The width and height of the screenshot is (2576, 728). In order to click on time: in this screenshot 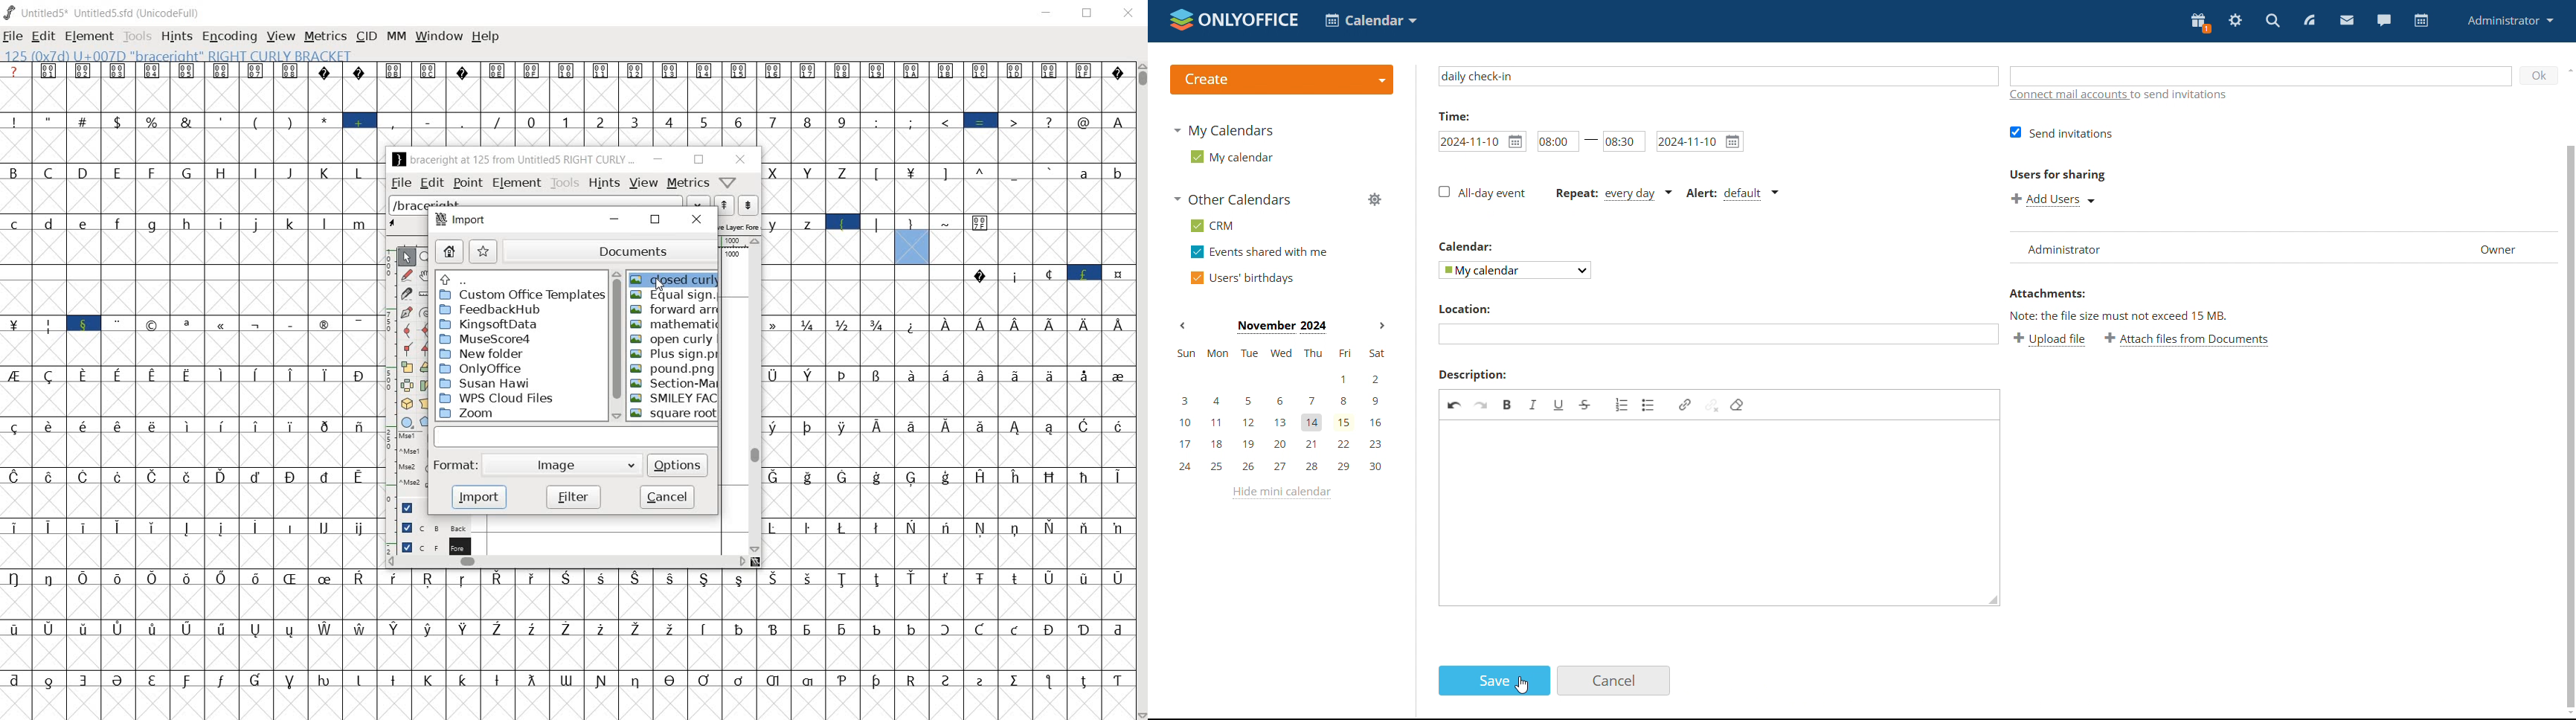, I will do `click(1461, 118)`.